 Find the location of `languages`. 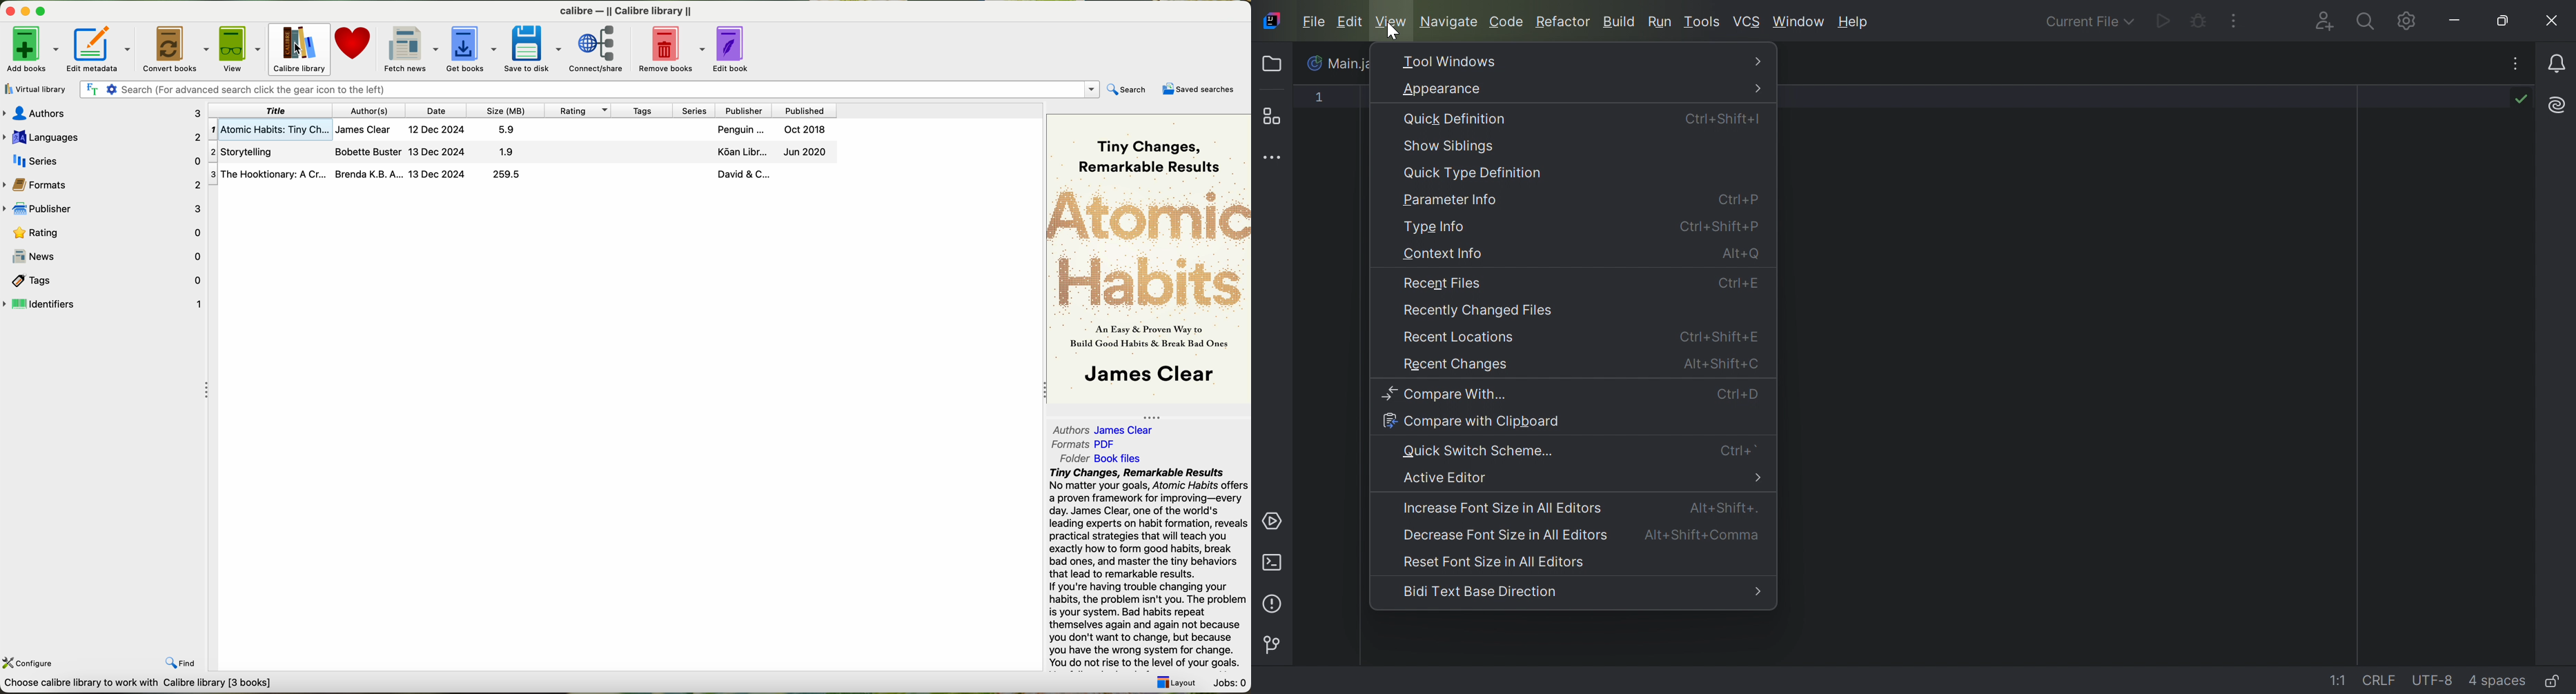

languages is located at coordinates (102, 136).